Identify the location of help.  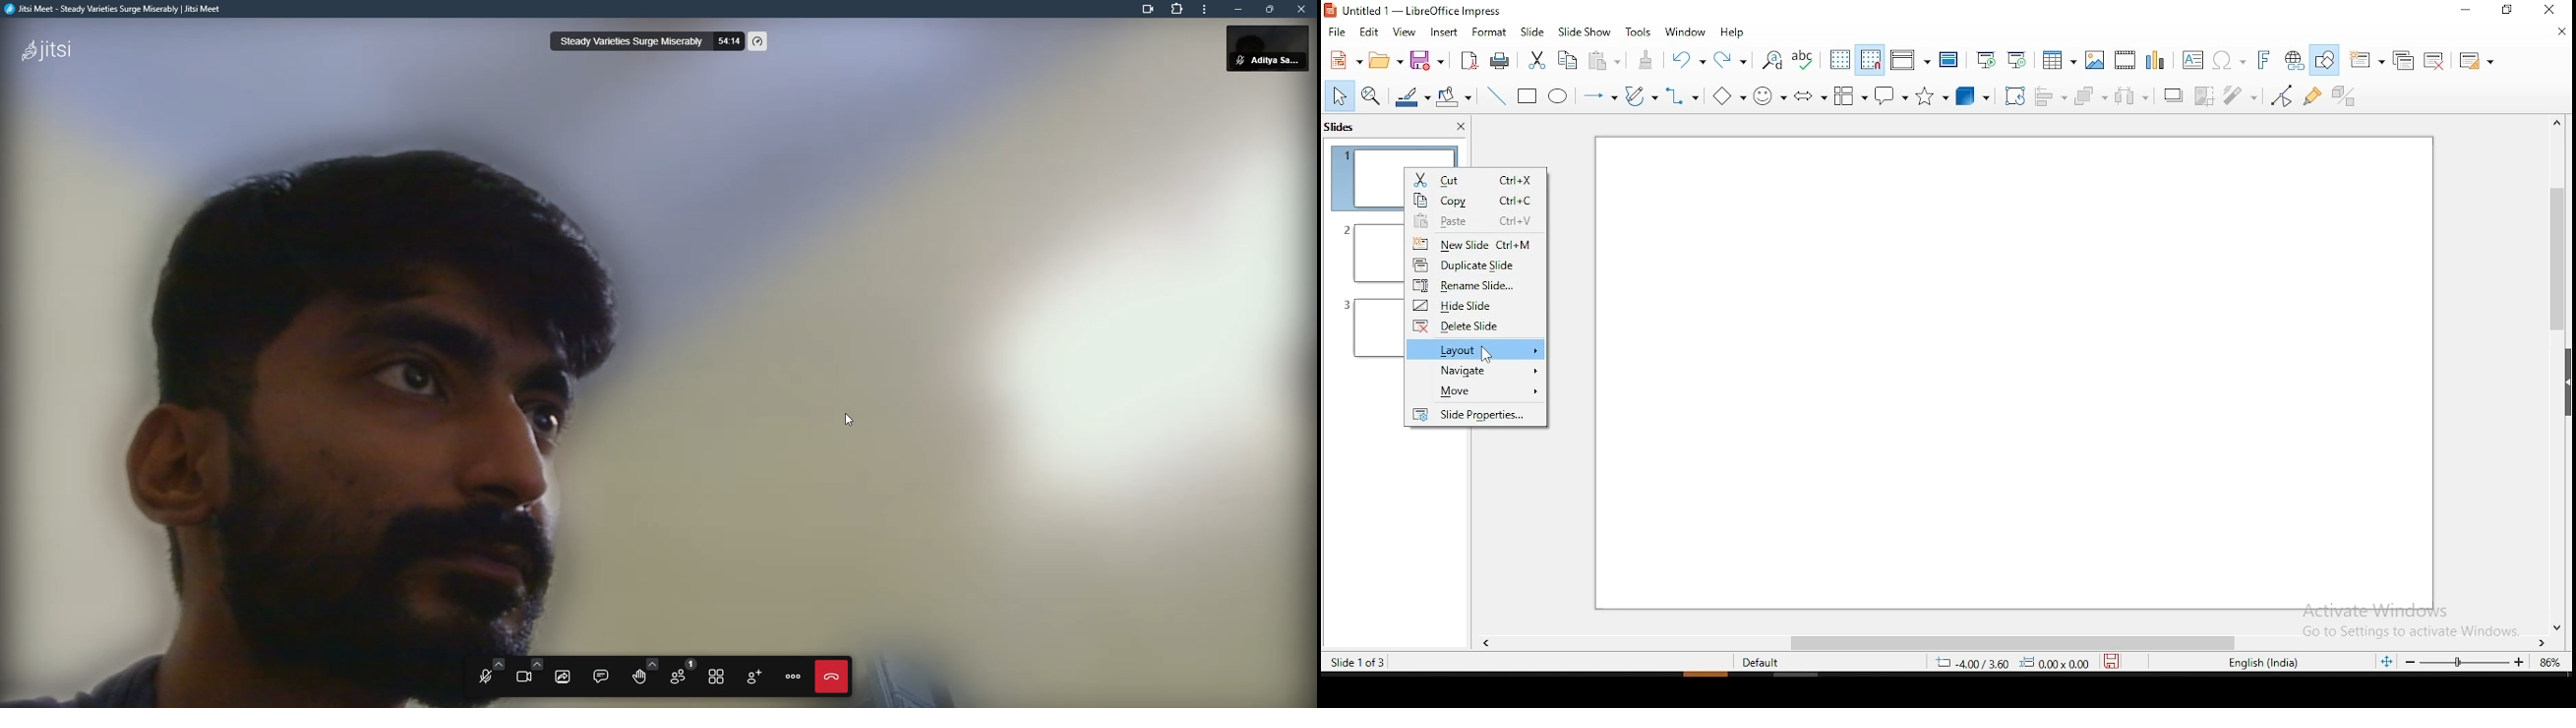
(1732, 31).